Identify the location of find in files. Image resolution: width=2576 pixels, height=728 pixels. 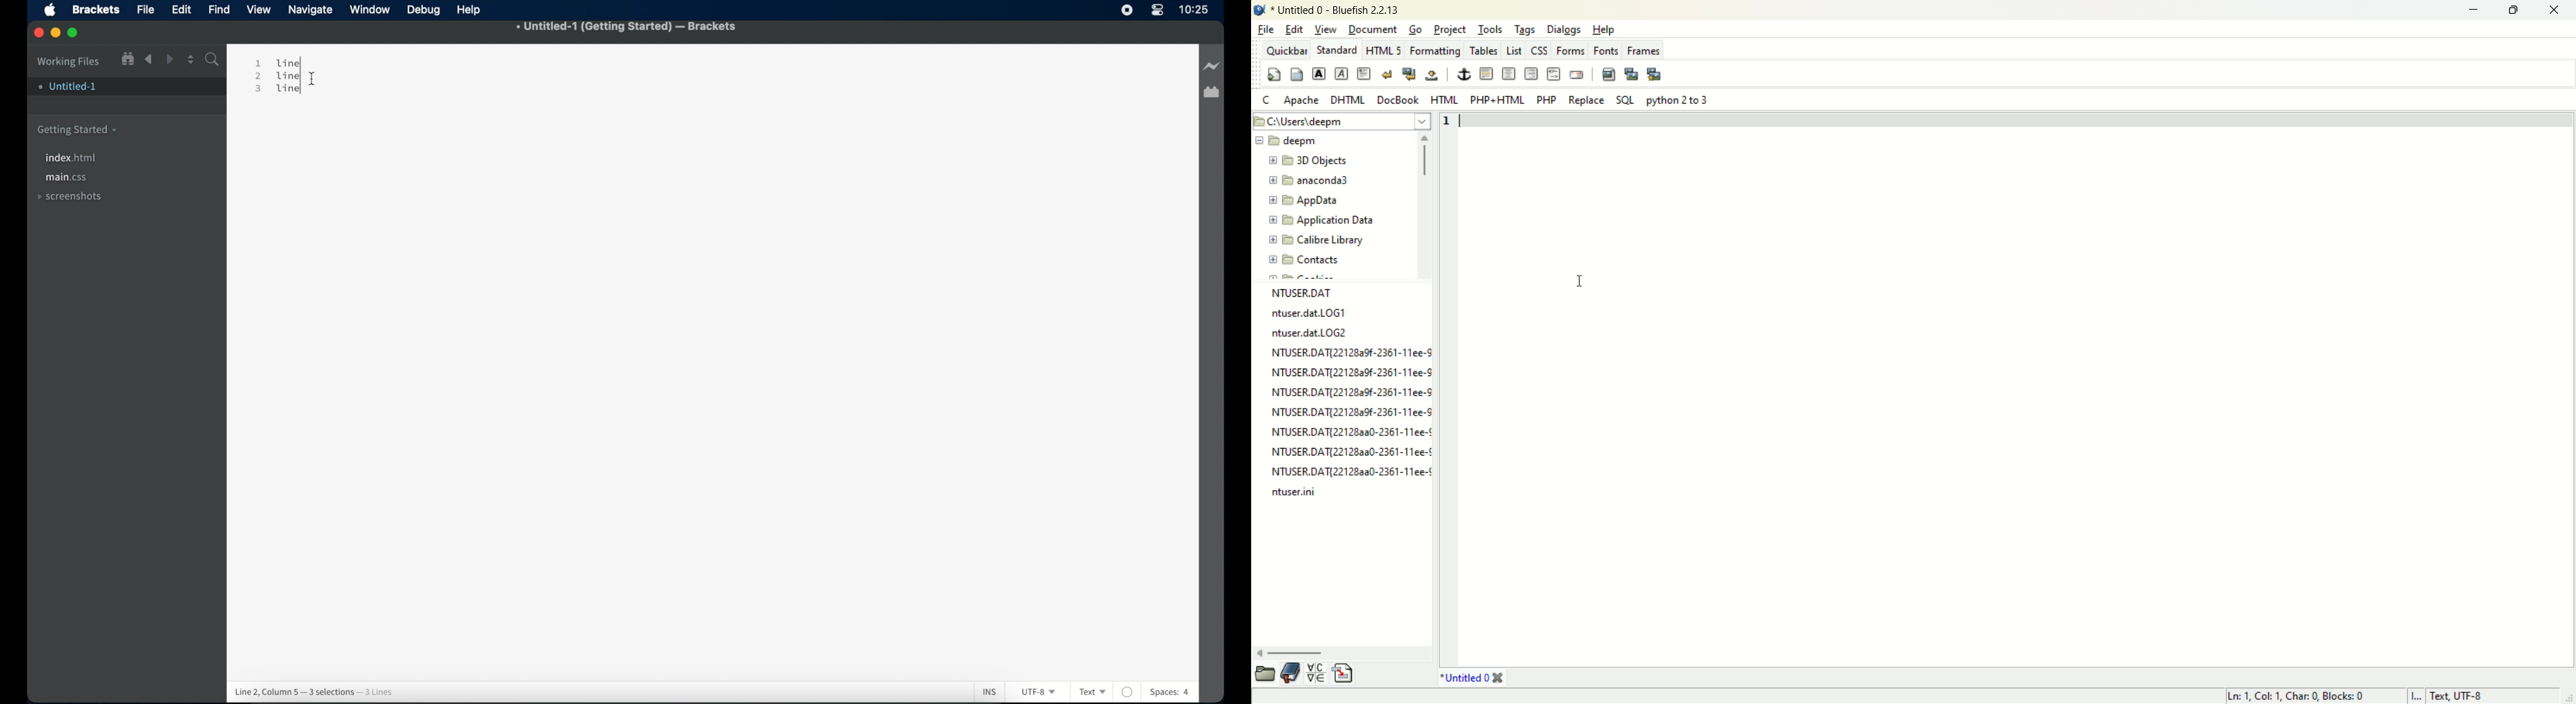
(213, 60).